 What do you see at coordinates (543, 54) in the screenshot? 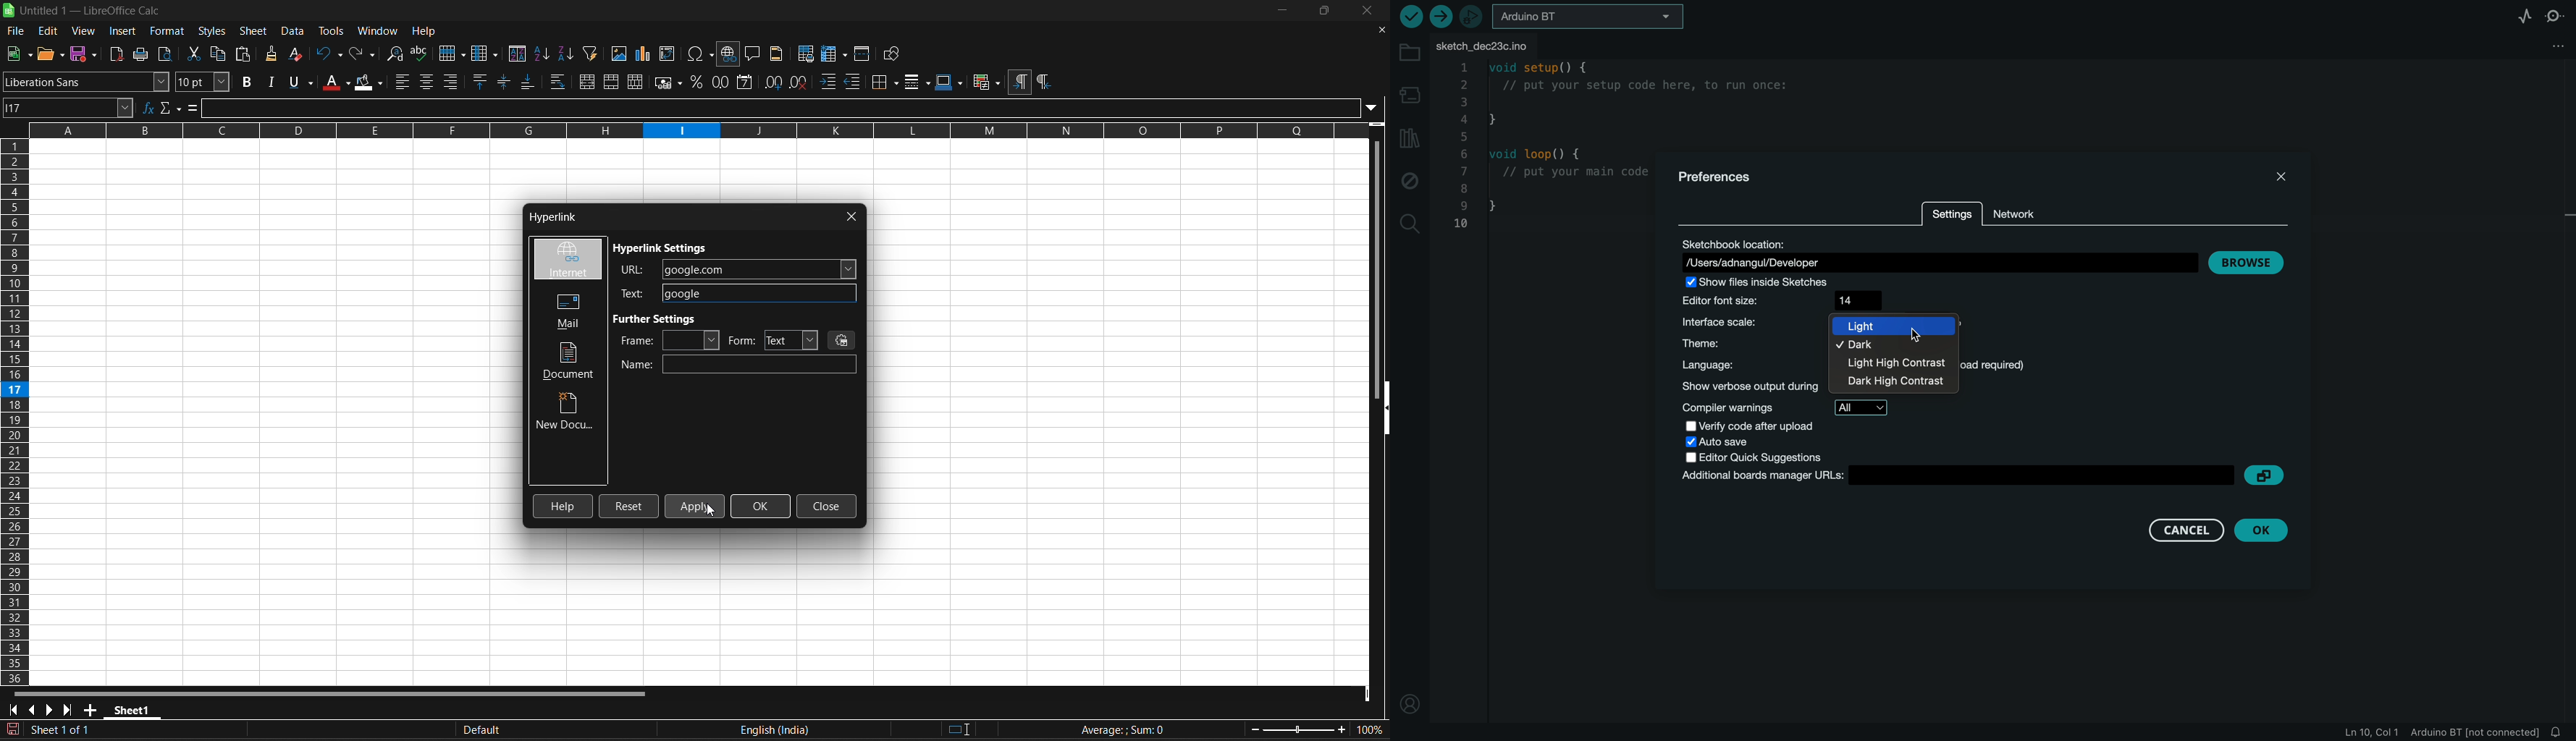
I see `sort ascending` at bounding box center [543, 54].